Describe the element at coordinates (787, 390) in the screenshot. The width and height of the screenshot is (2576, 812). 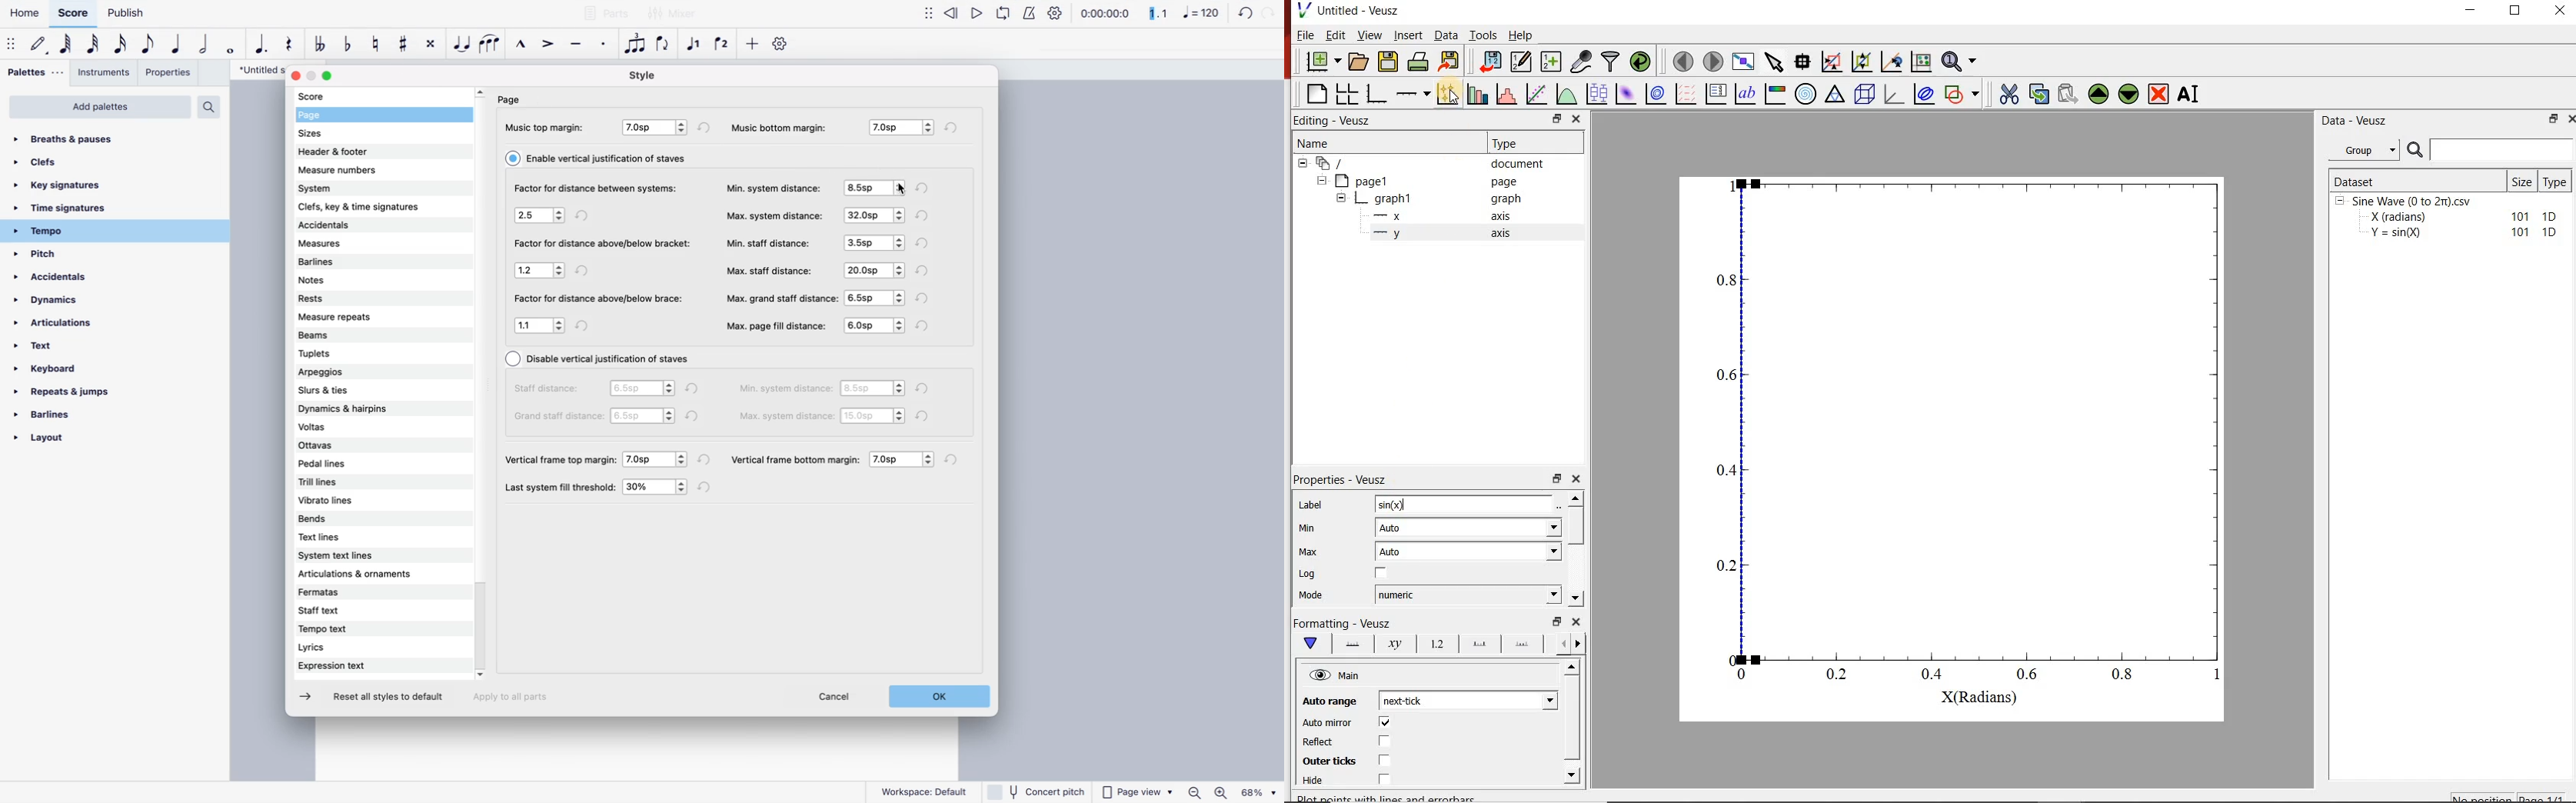
I see `myn. system distance` at that location.